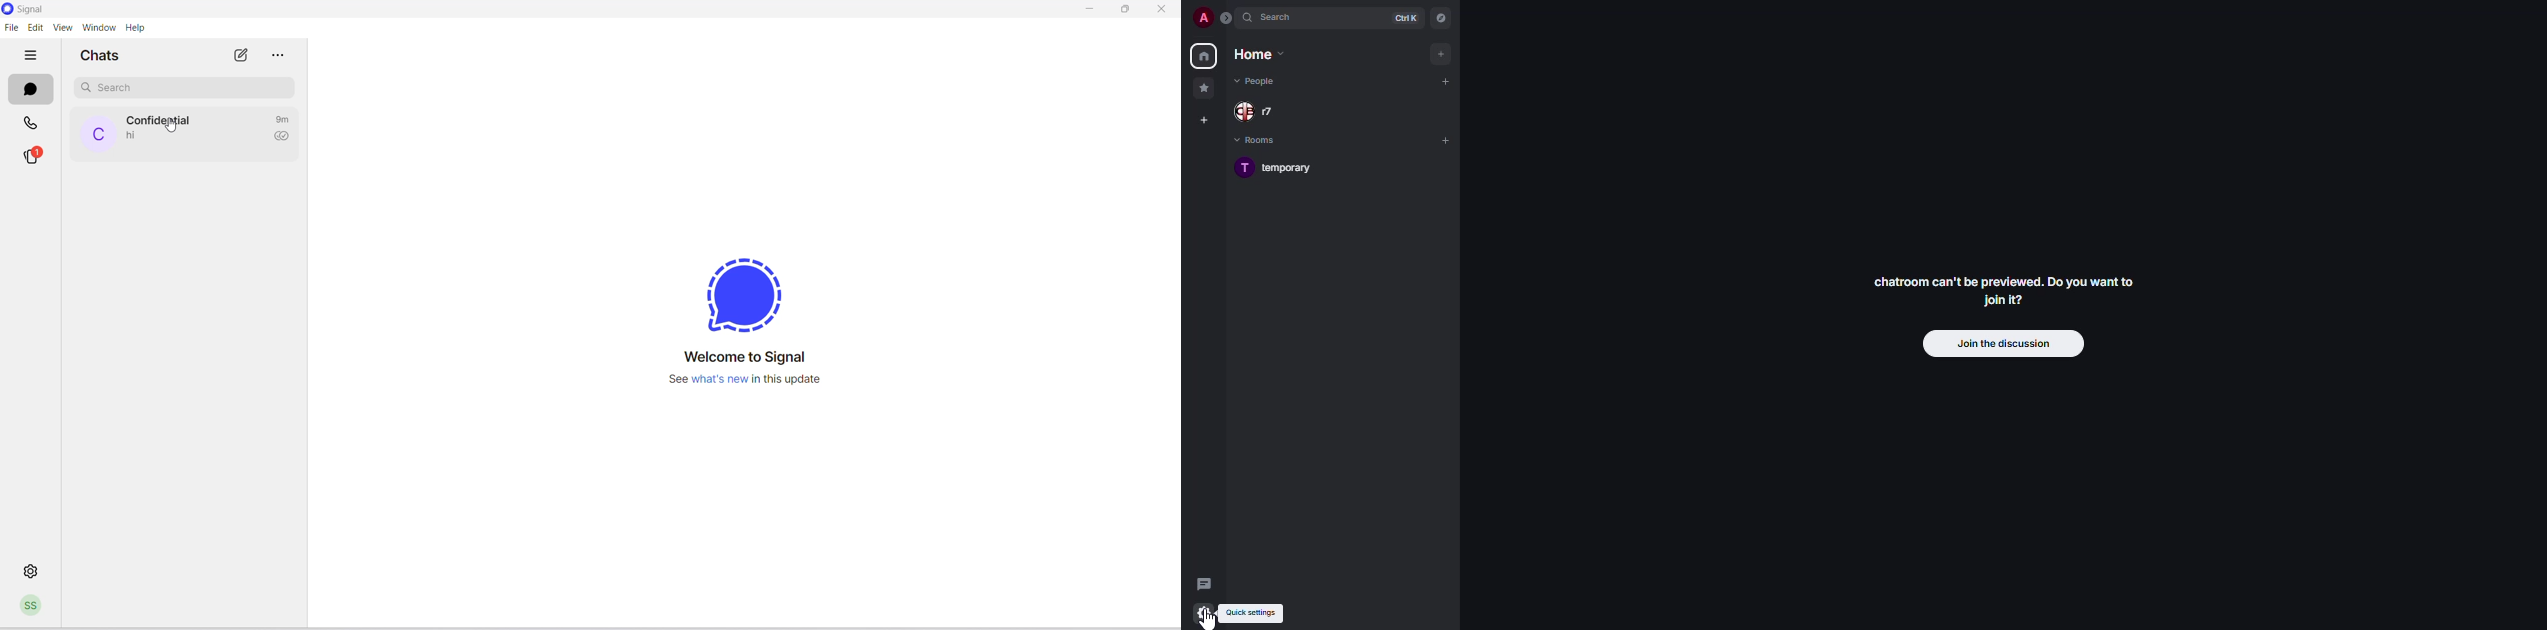 Image resolution: width=2548 pixels, height=644 pixels. Describe the element at coordinates (1203, 614) in the screenshot. I see `quick settings` at that location.